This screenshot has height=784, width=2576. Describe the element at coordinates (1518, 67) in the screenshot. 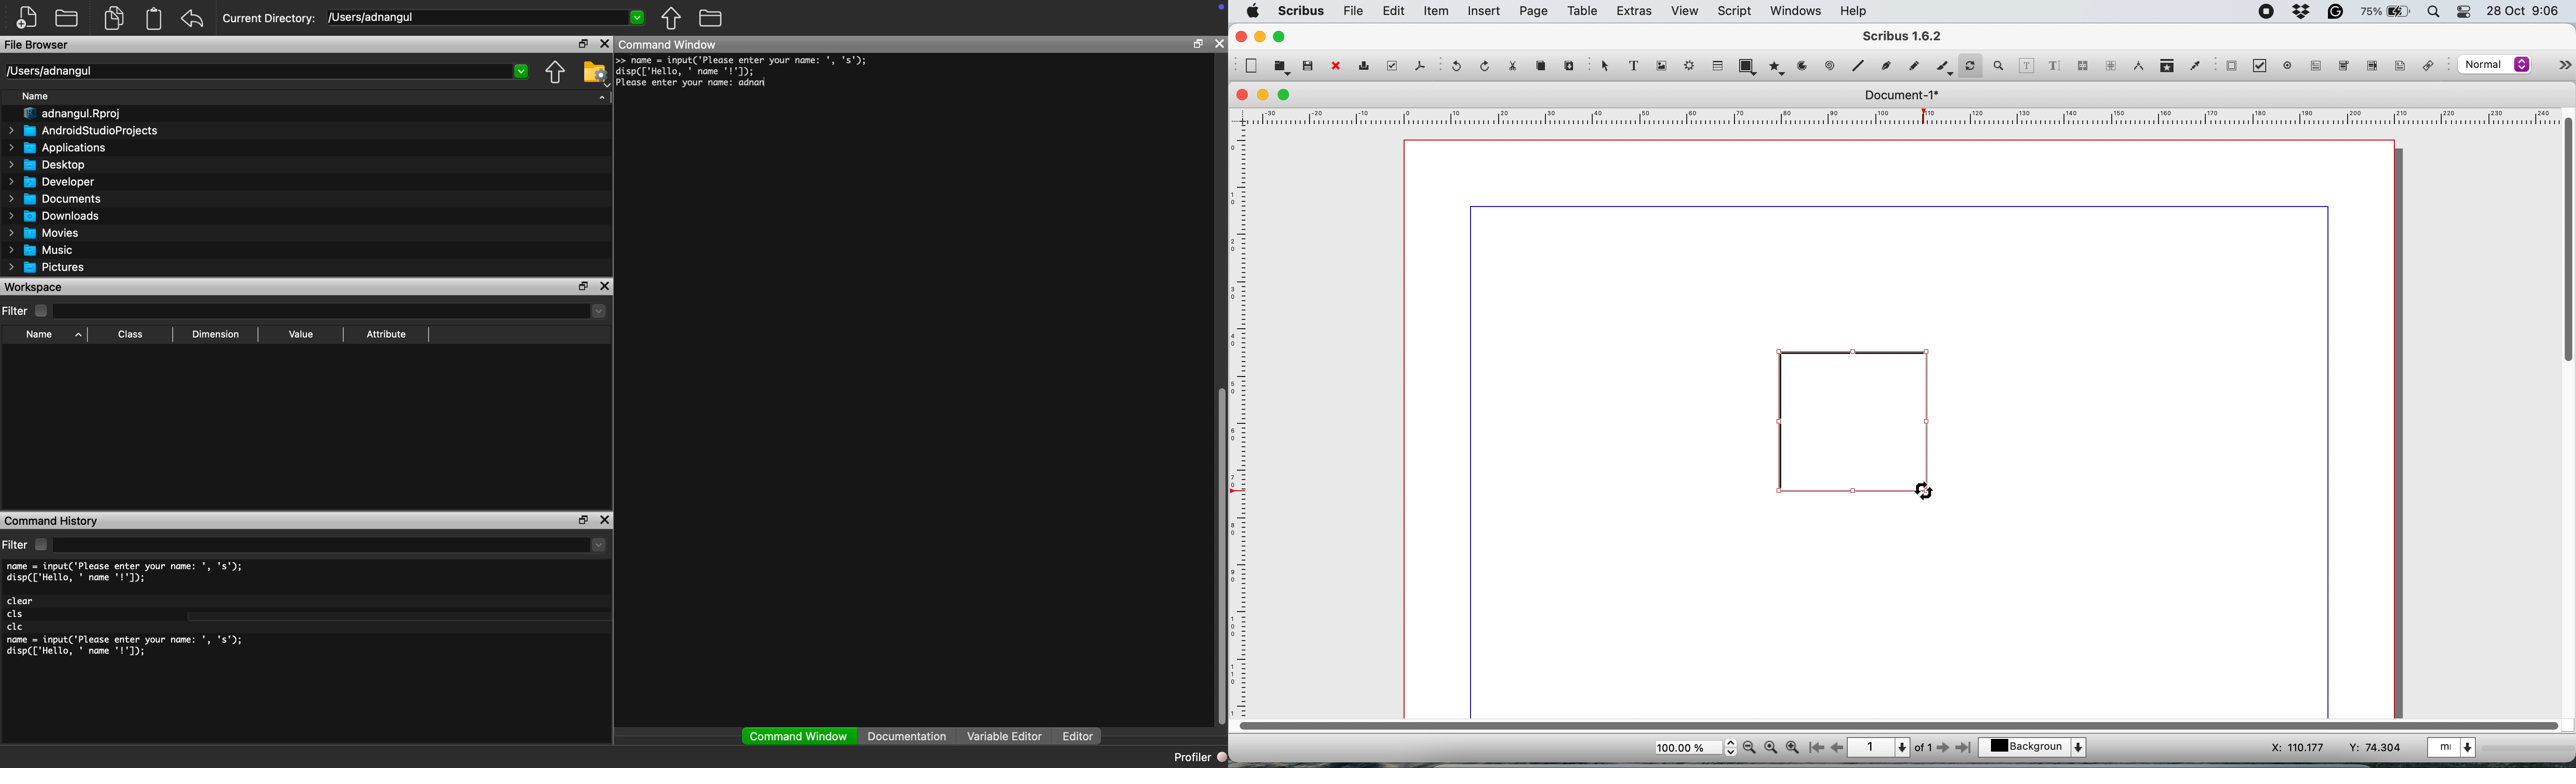

I see `cut` at that location.